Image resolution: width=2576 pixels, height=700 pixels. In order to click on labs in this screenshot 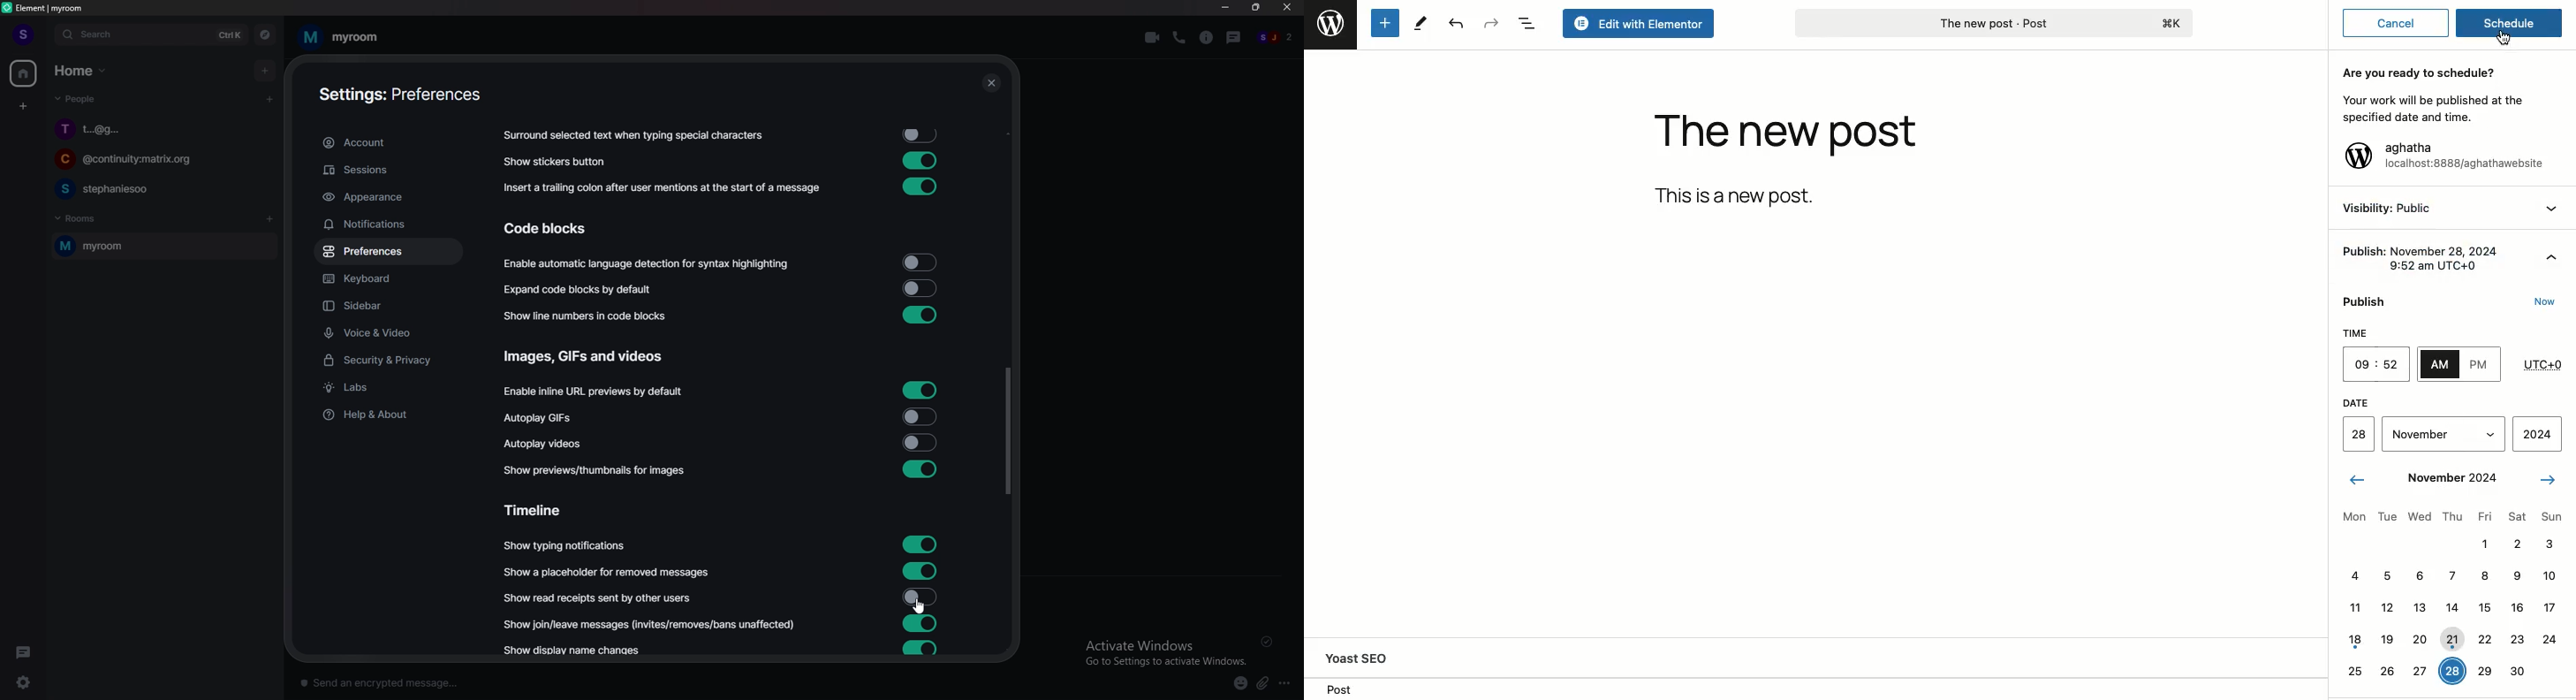, I will do `click(390, 389)`.